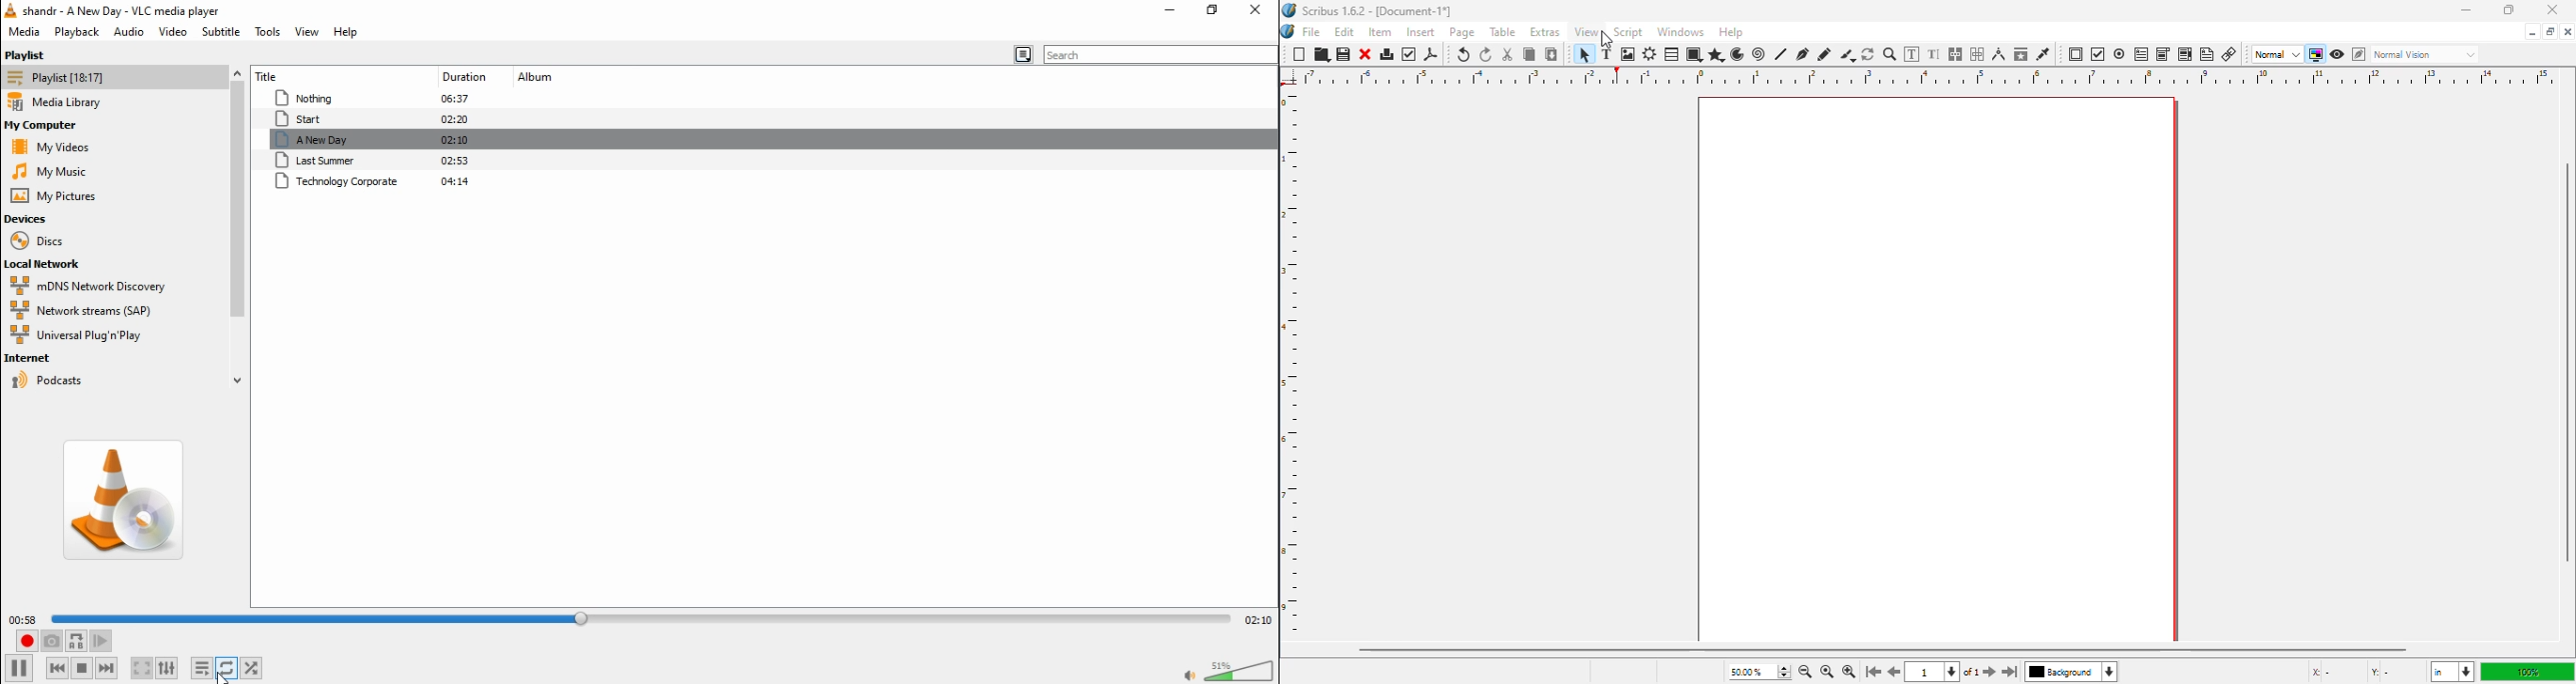 This screenshot has height=700, width=2576. Describe the element at coordinates (2120, 54) in the screenshot. I see `PDF radio button` at that location.